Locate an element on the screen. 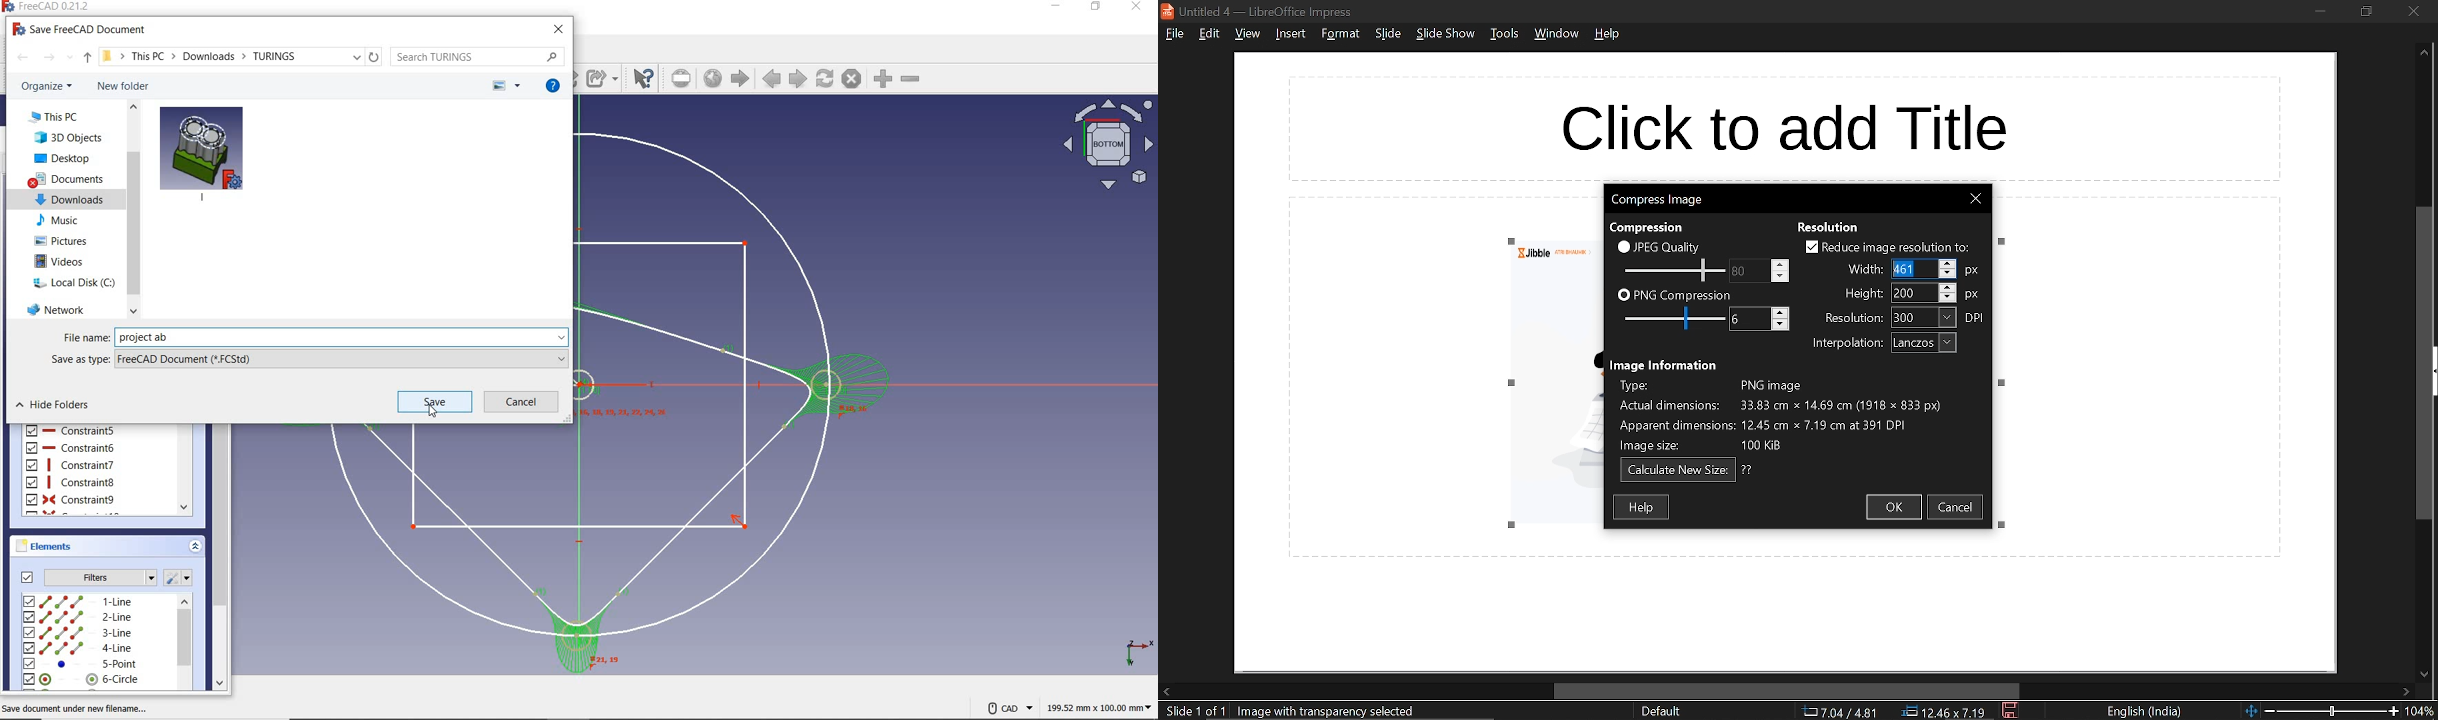 The image size is (2464, 728). 2-line is located at coordinates (78, 617).